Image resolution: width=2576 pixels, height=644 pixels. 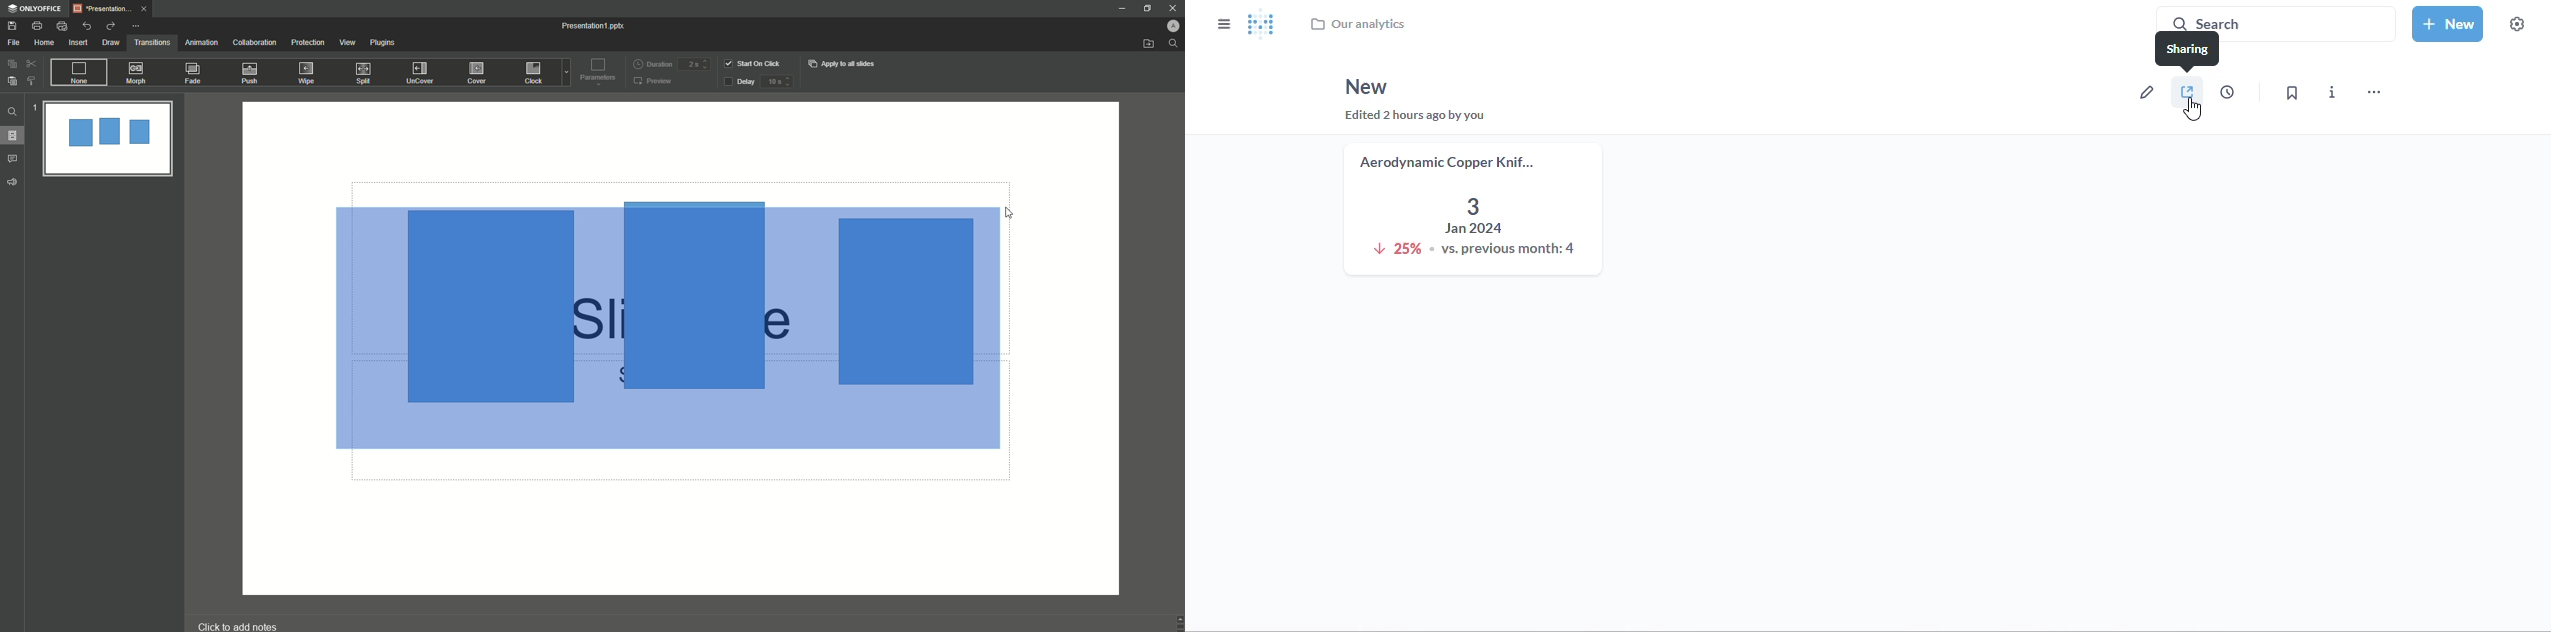 What do you see at coordinates (694, 65) in the screenshot?
I see `duration input` at bounding box center [694, 65].